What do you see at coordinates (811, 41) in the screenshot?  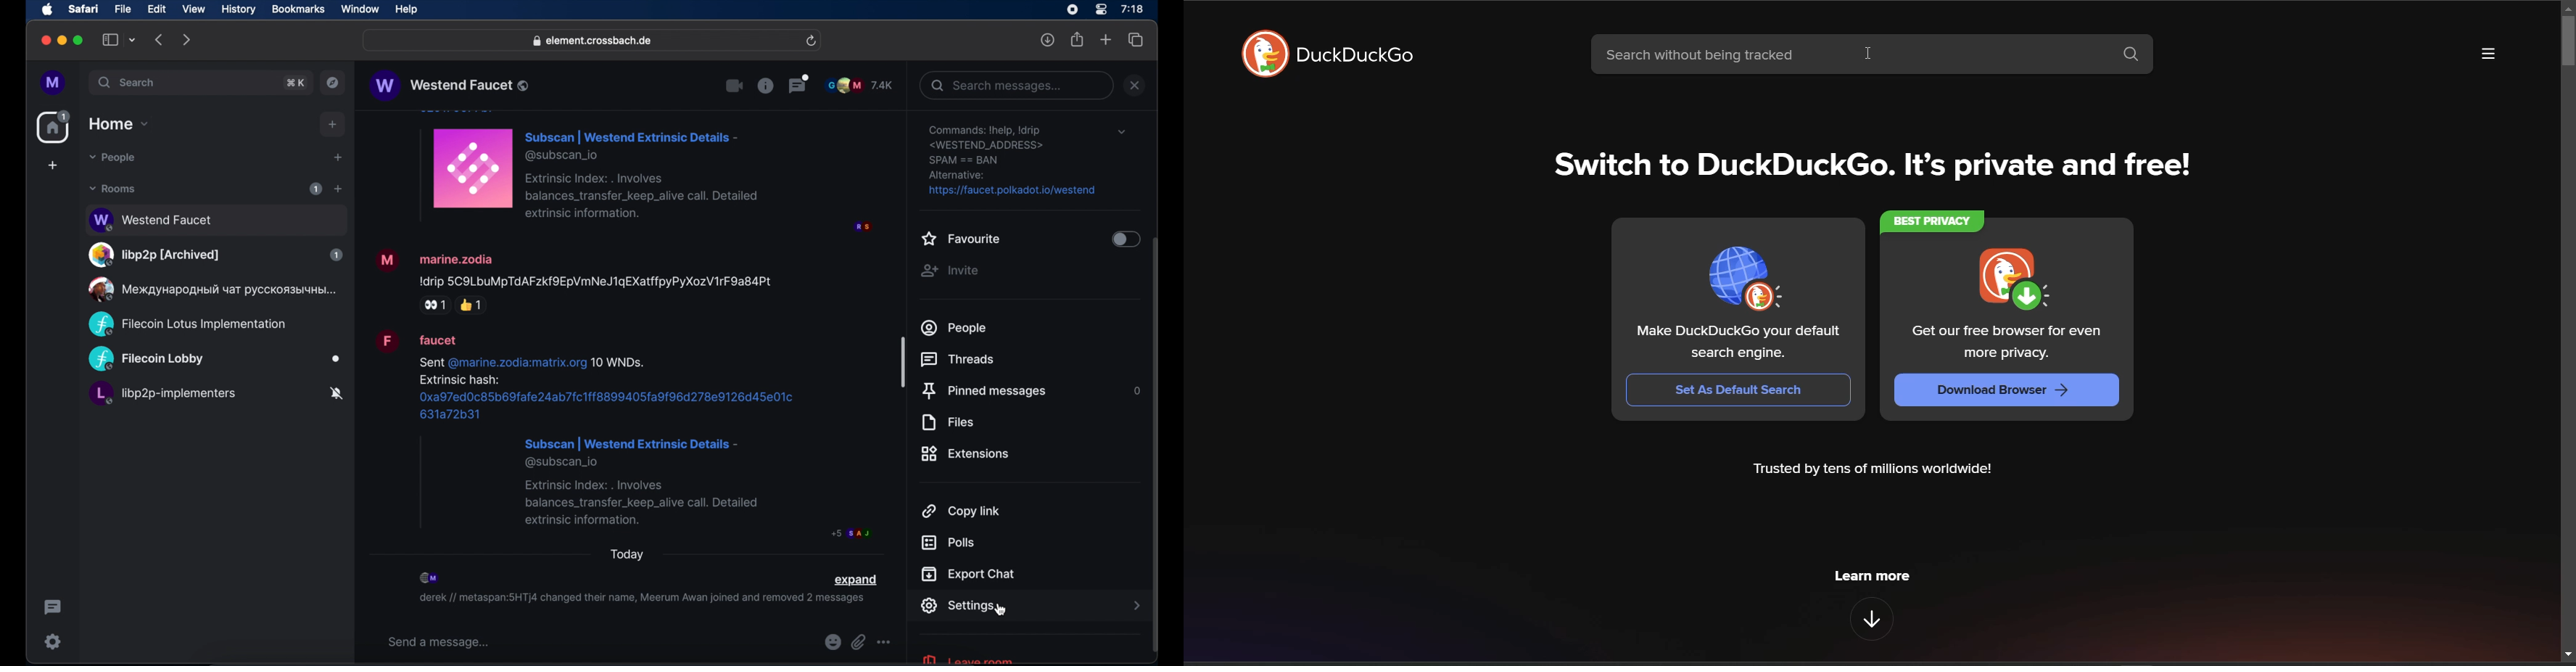 I see `refresh` at bounding box center [811, 41].